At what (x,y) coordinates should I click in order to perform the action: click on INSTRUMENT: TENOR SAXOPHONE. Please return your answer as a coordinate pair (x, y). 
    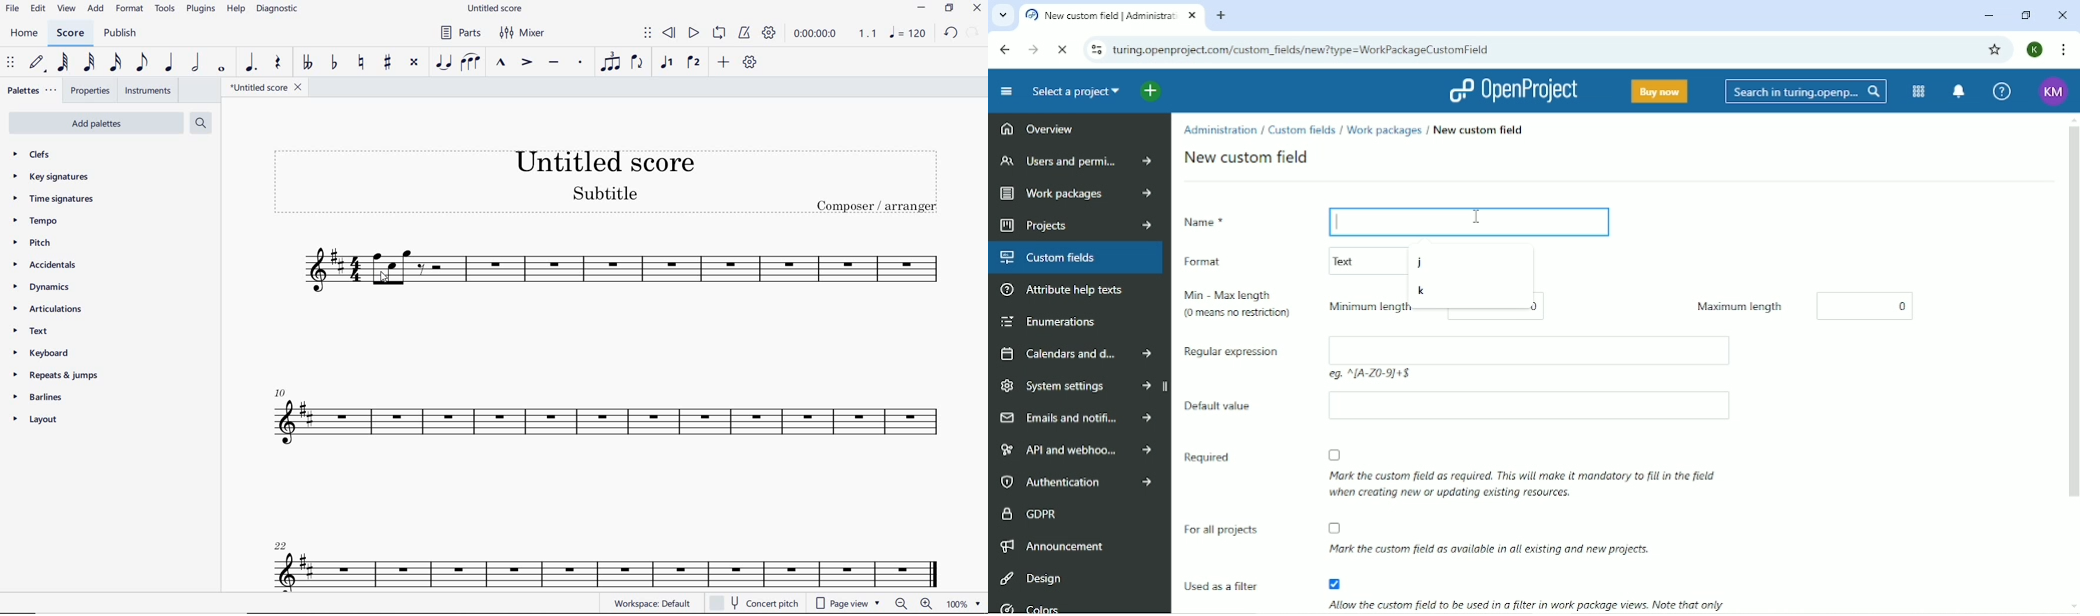
    Looking at the image, I should click on (602, 411).